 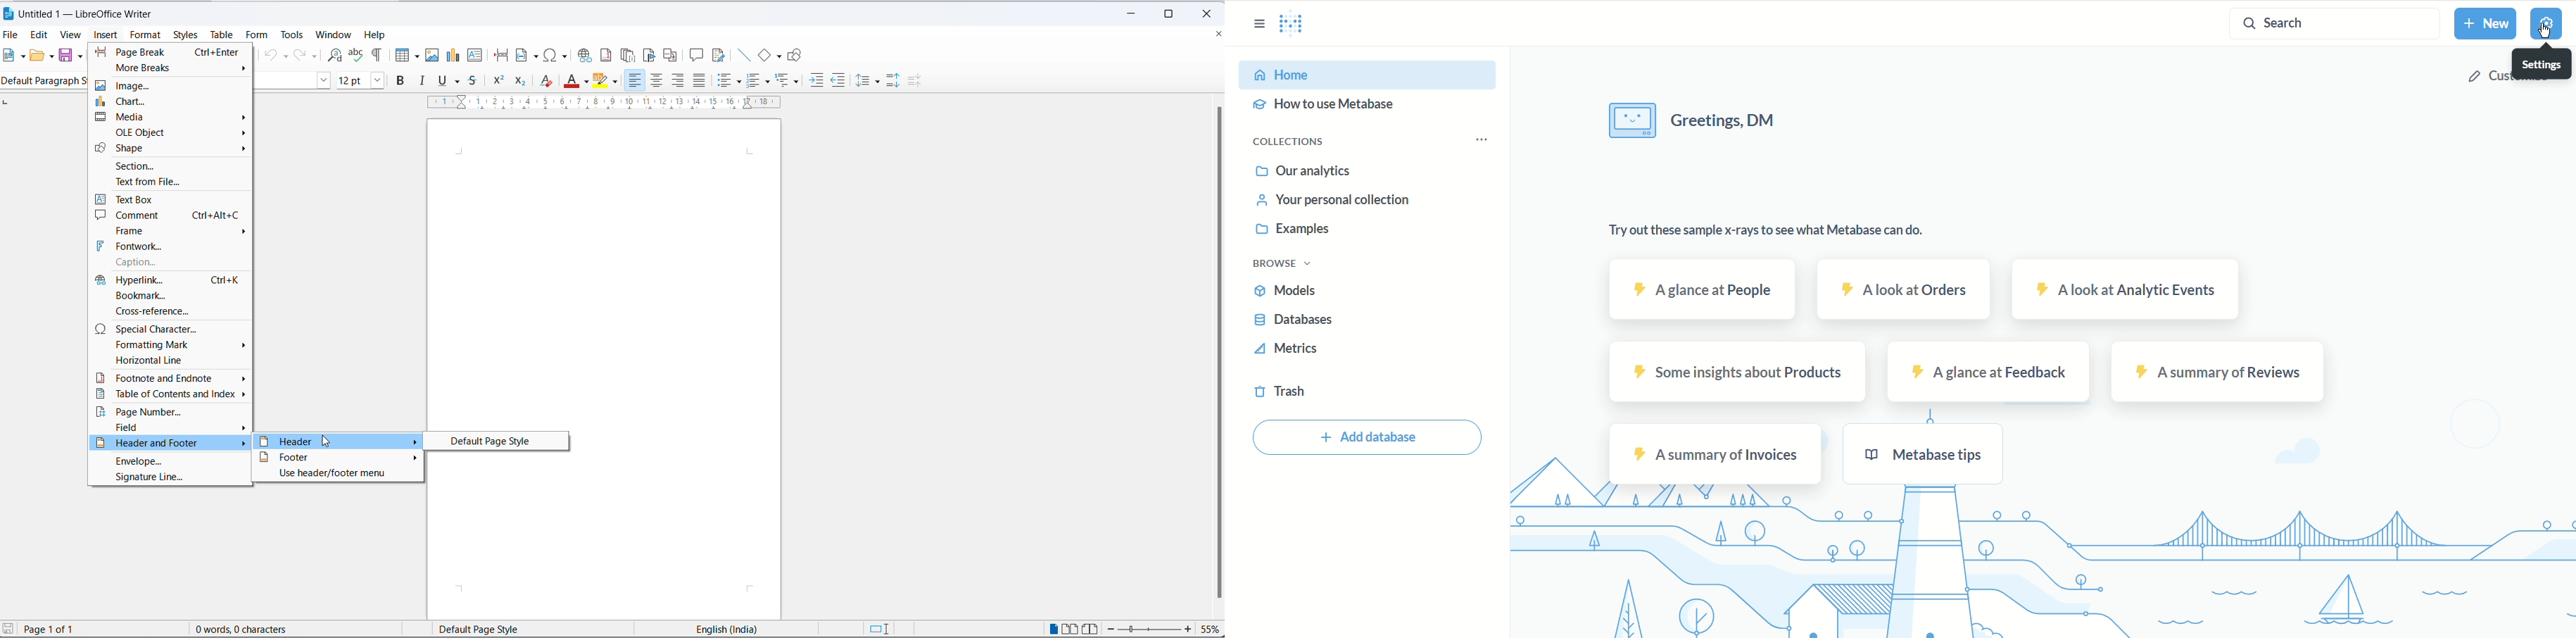 I want to click on spelling, so click(x=357, y=55).